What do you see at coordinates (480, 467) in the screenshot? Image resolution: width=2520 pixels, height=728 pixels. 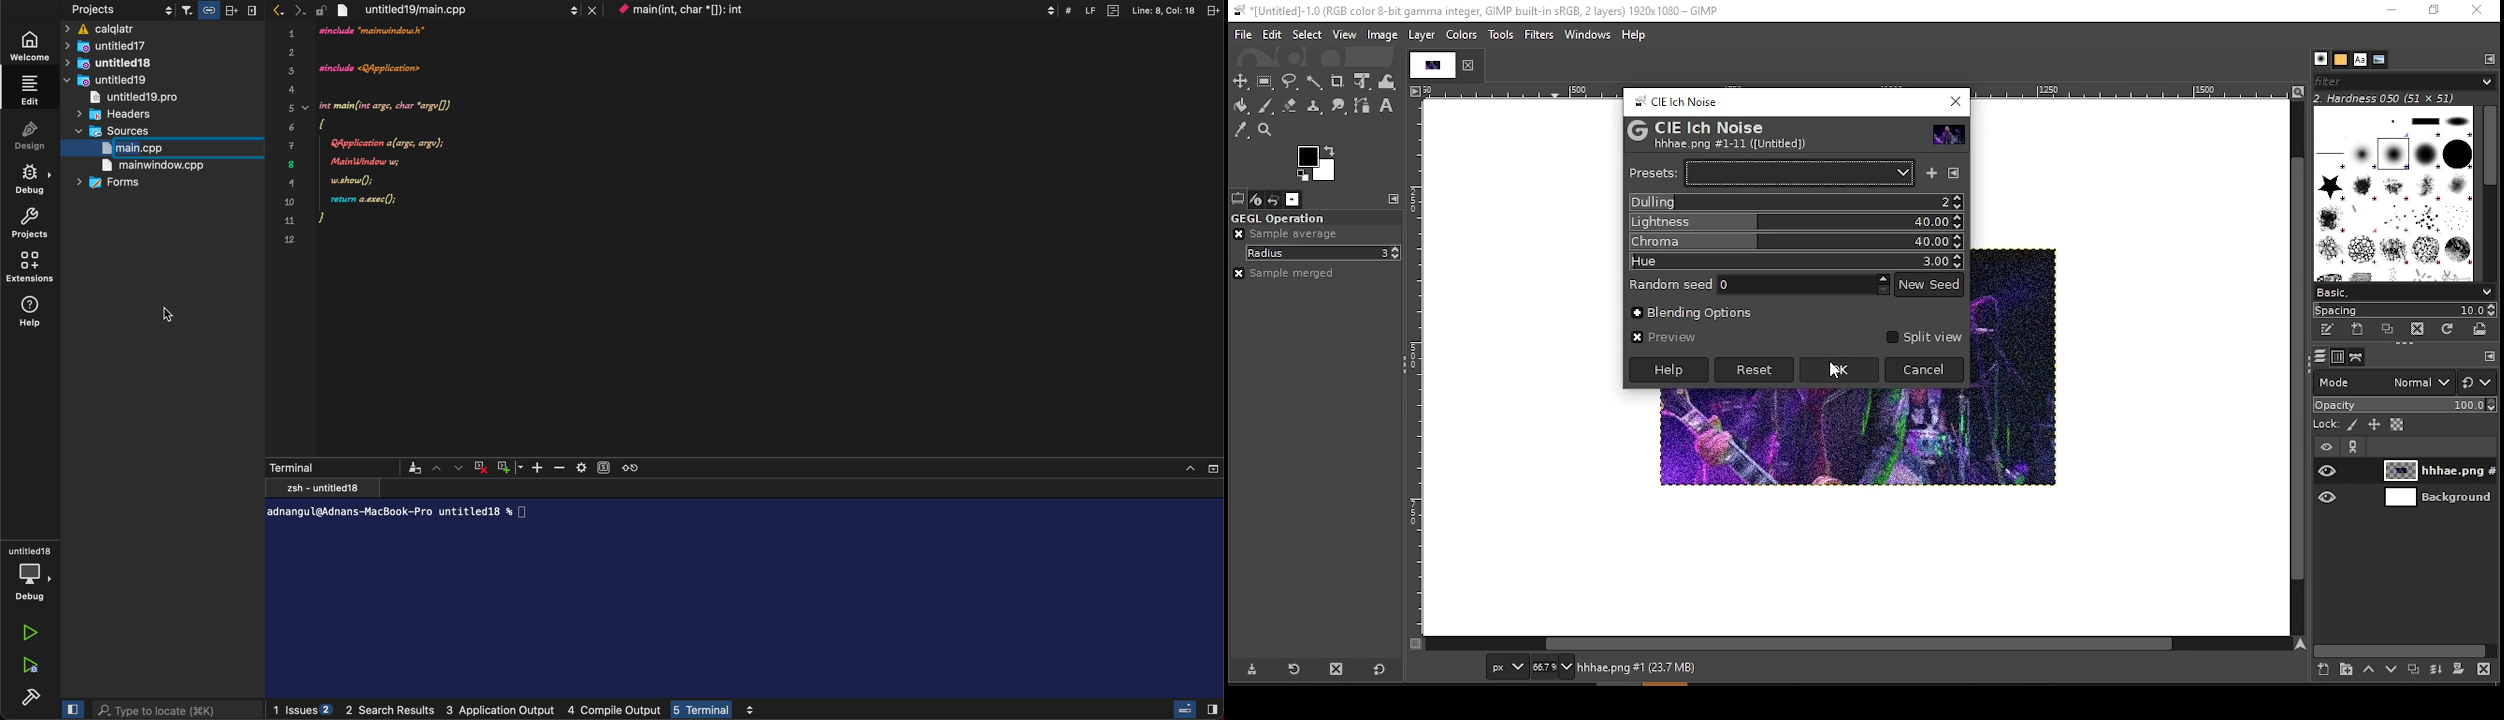 I see `Close Terminal` at bounding box center [480, 467].